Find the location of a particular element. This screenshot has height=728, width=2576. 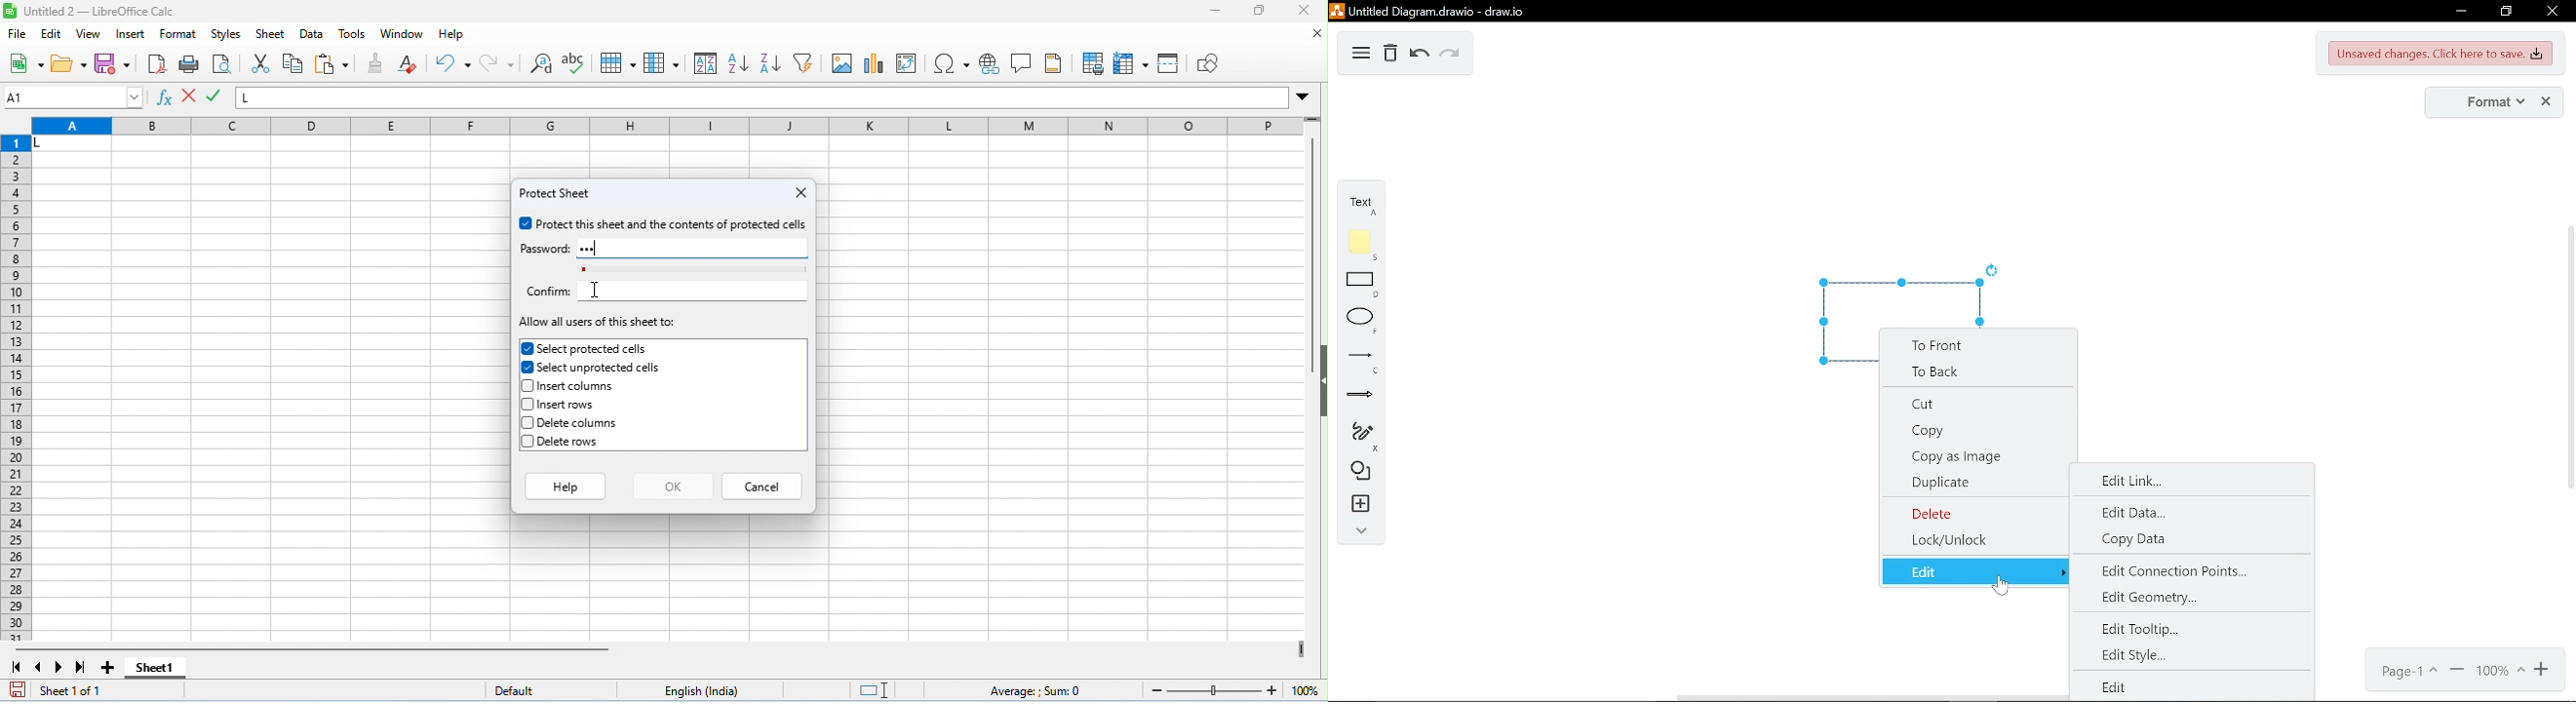

insert hyperlink is located at coordinates (991, 64).